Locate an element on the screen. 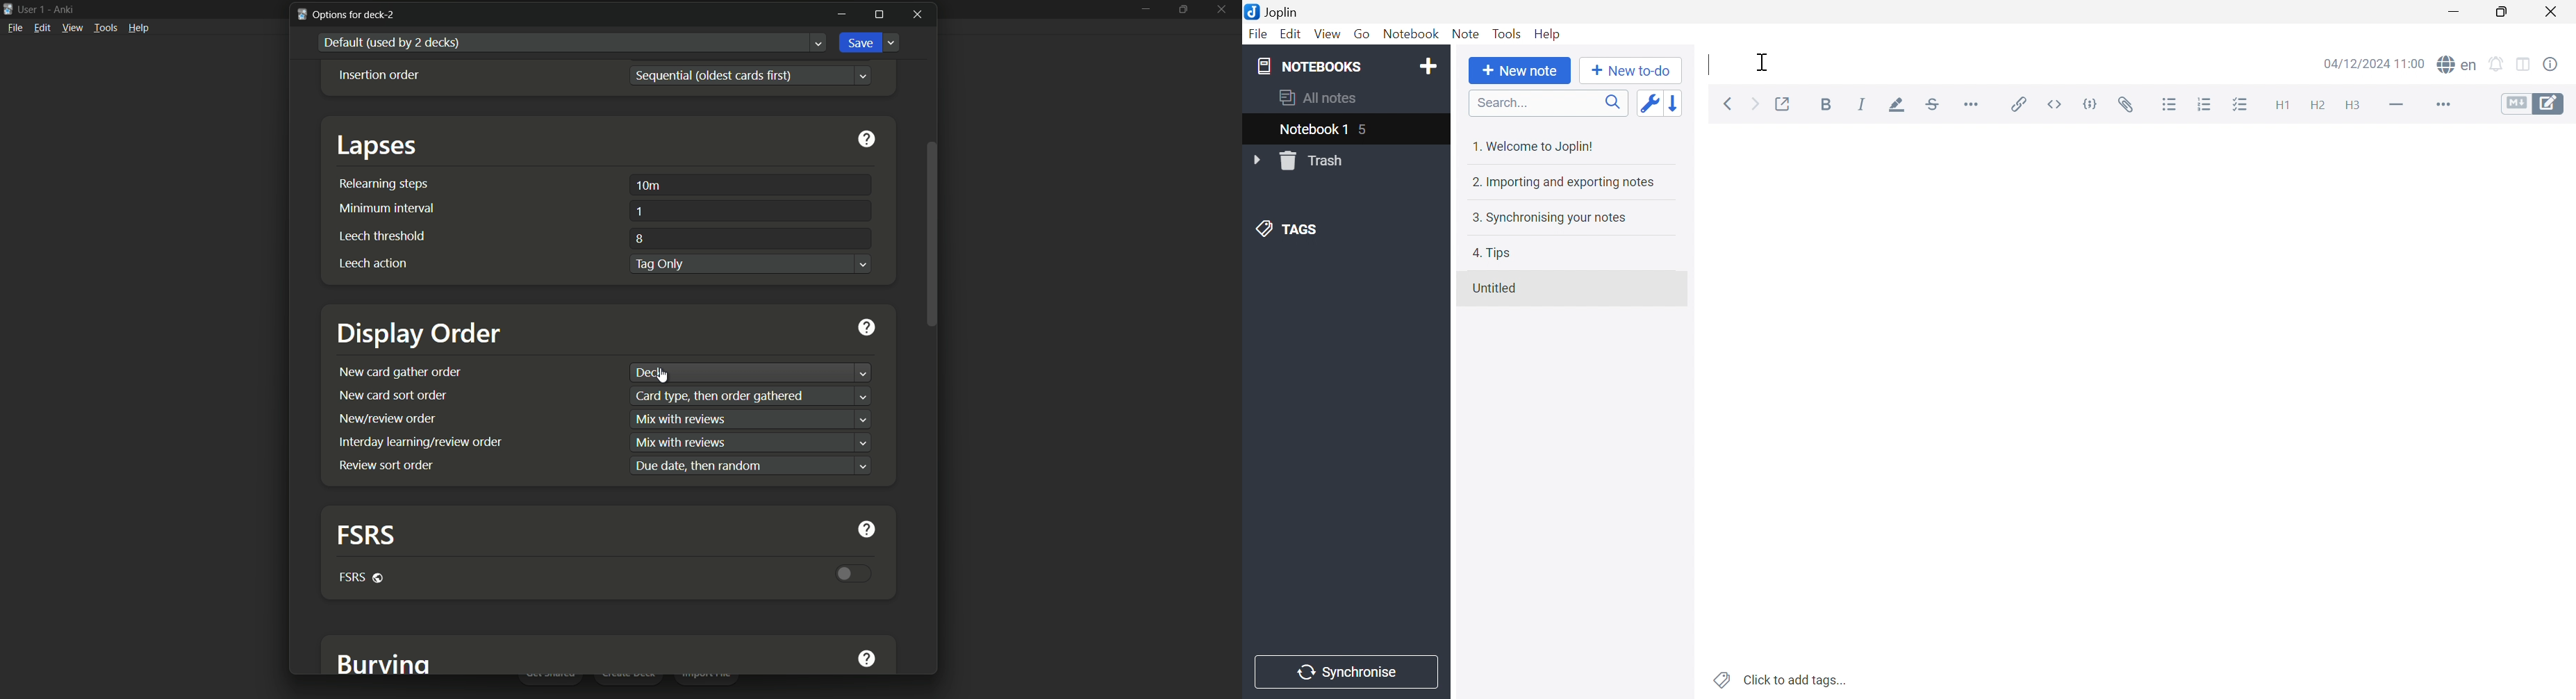  Toggle external editing is located at coordinates (1781, 105).